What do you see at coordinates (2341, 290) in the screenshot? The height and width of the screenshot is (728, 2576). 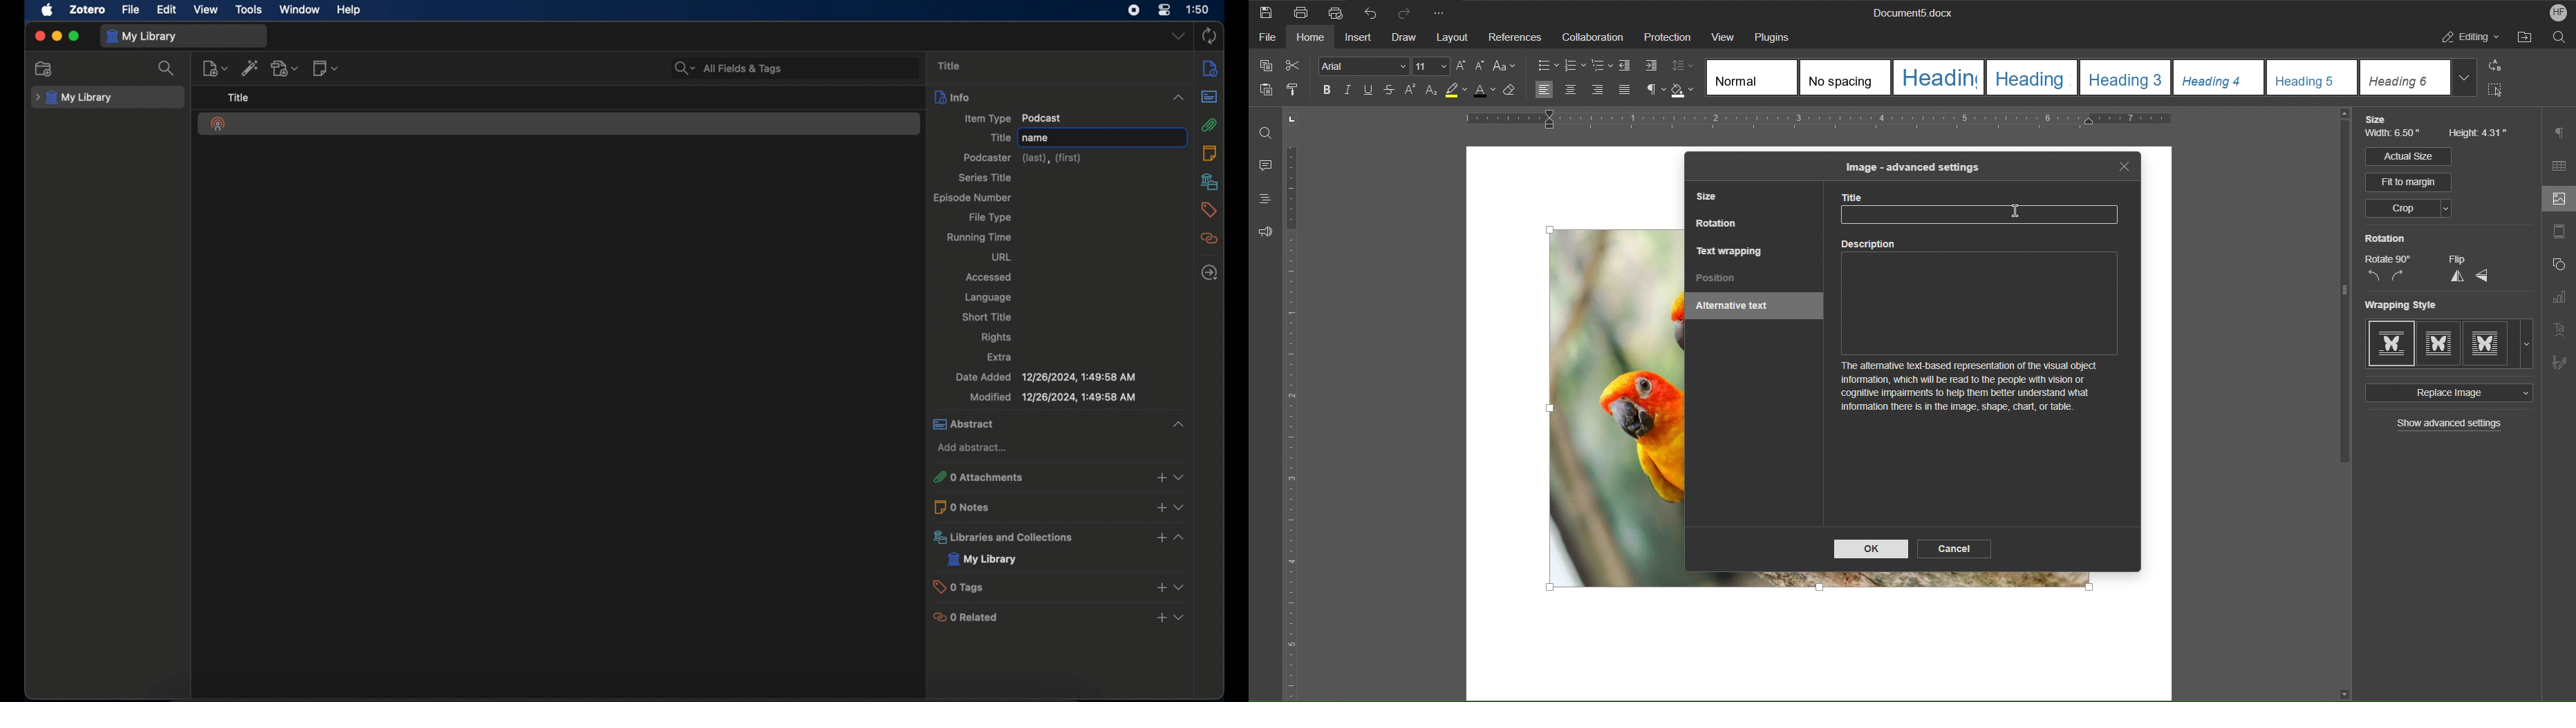 I see `scroll bar` at bounding box center [2341, 290].